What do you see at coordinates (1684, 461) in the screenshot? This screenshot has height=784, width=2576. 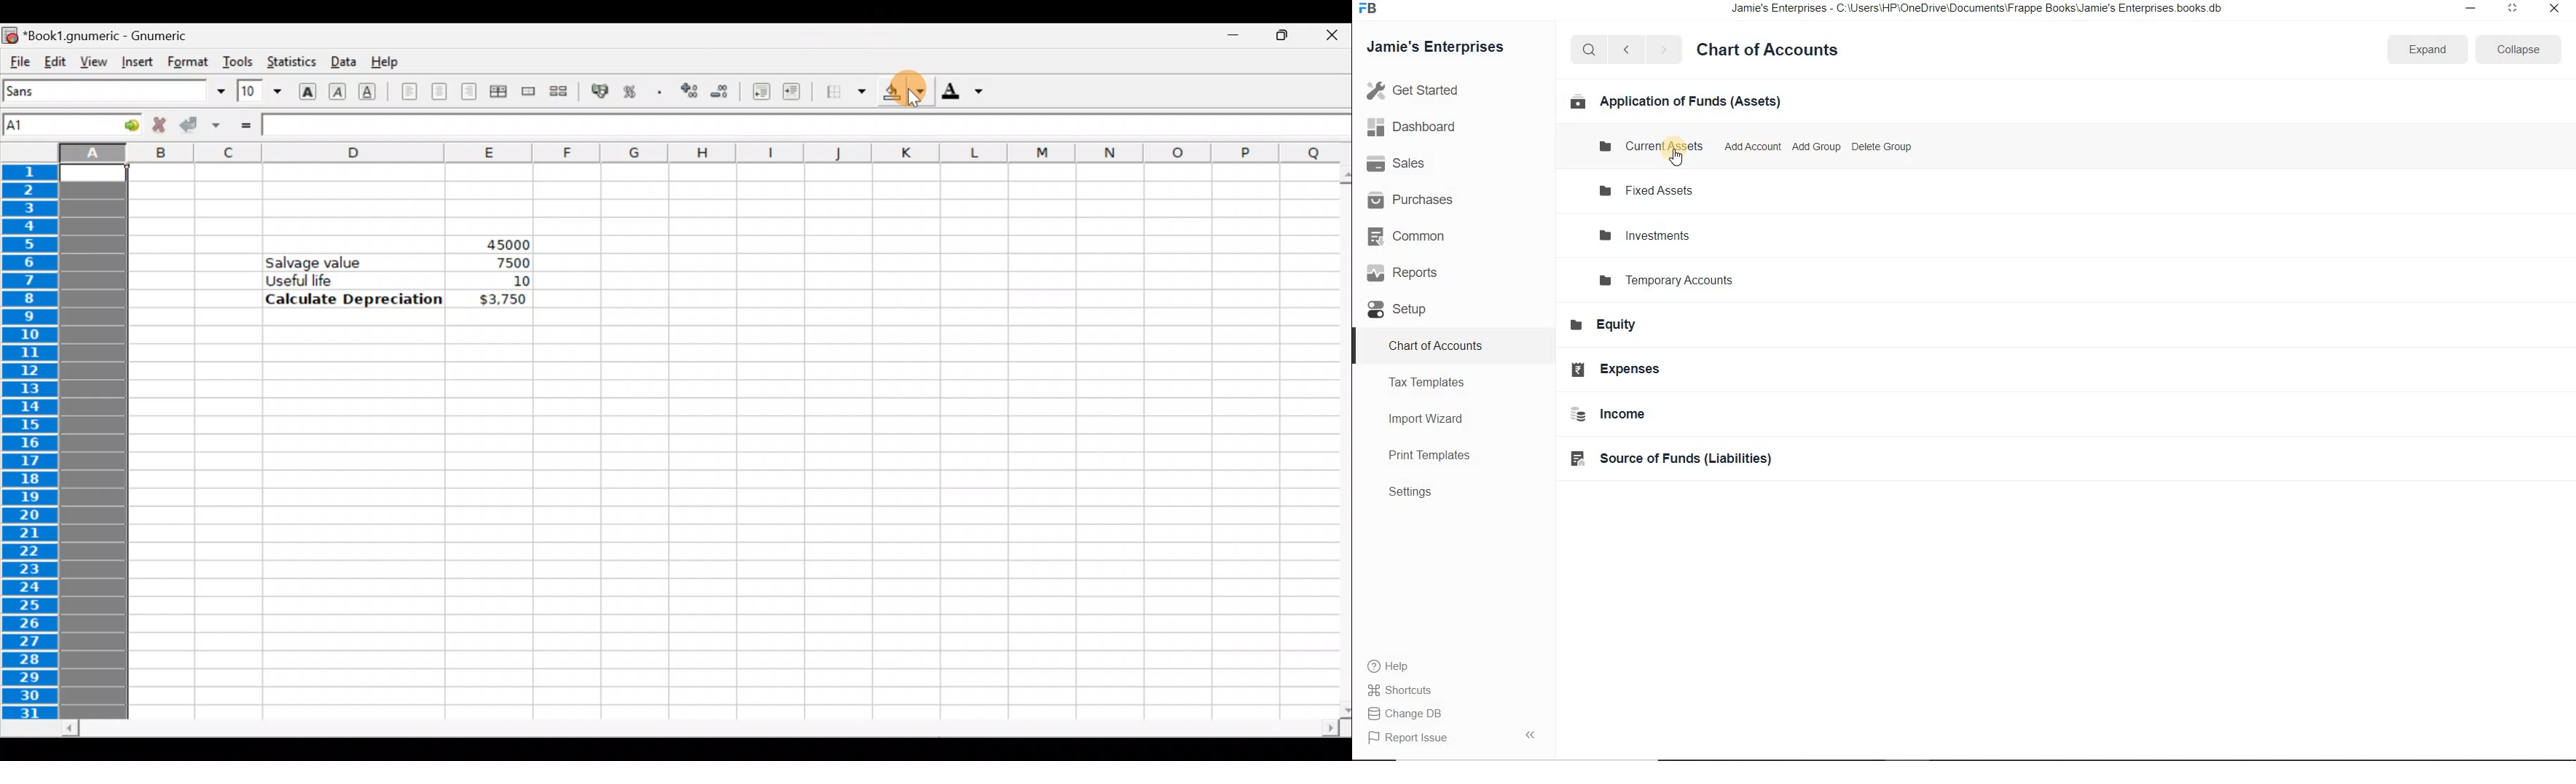 I see `Source of Funds (Liabilities)` at bounding box center [1684, 461].